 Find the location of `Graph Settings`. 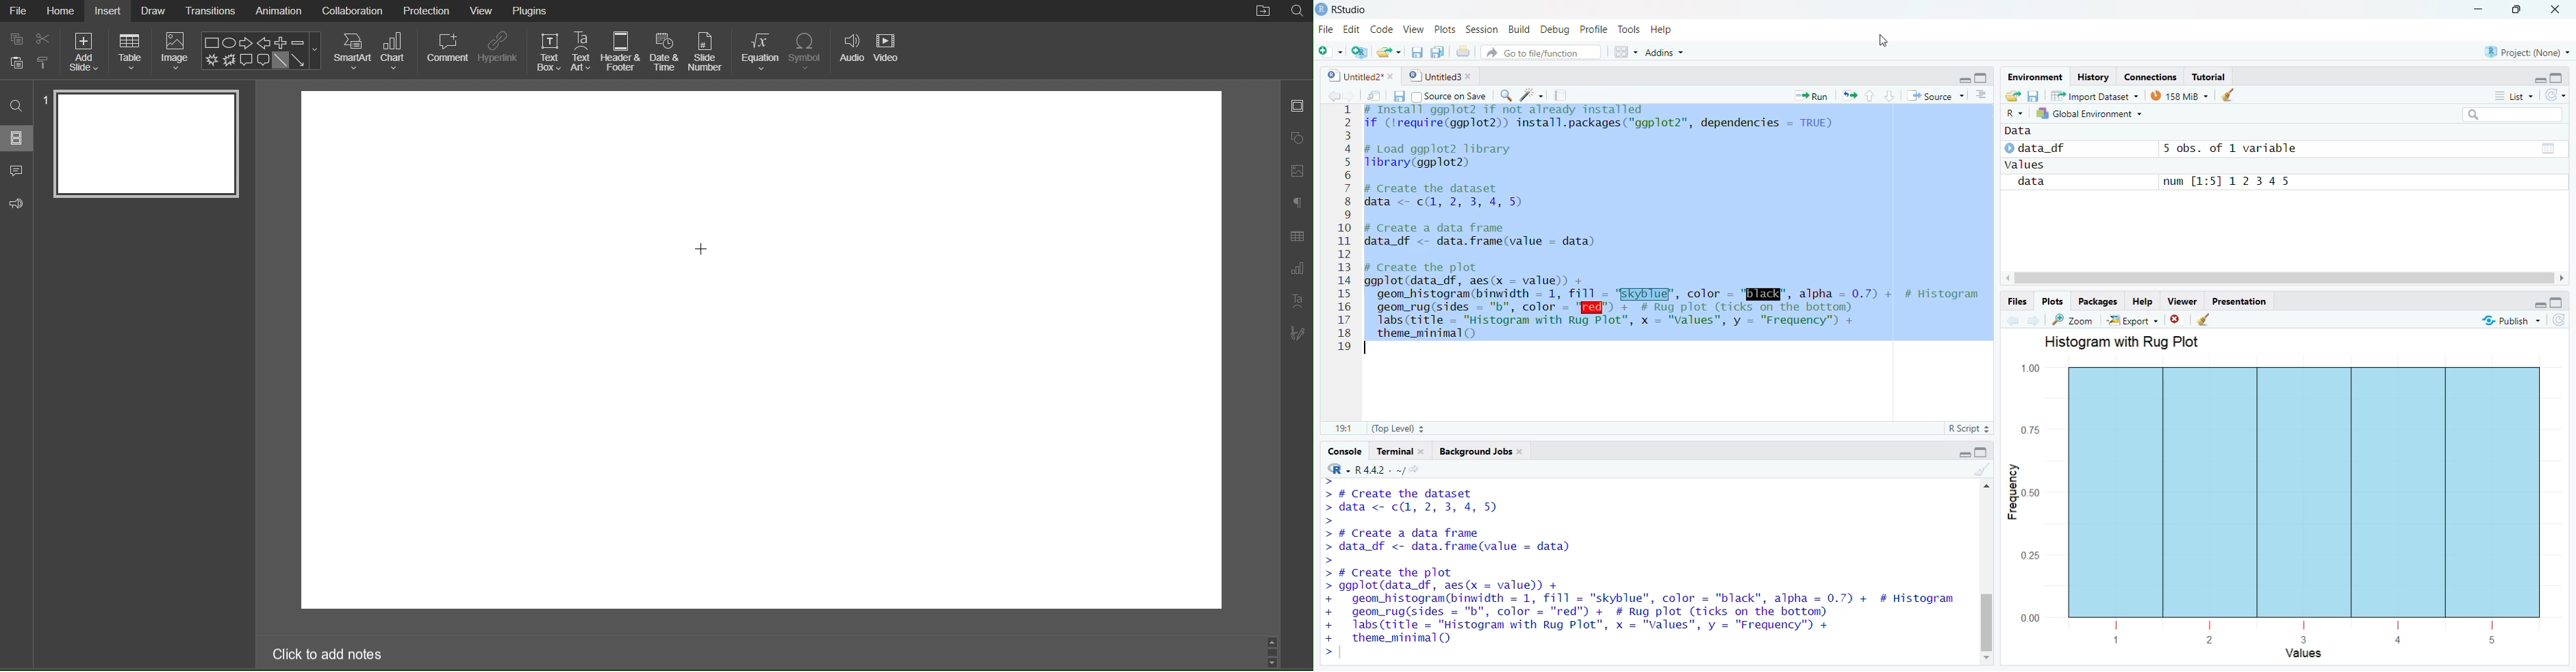

Graph Settings is located at coordinates (1296, 269).